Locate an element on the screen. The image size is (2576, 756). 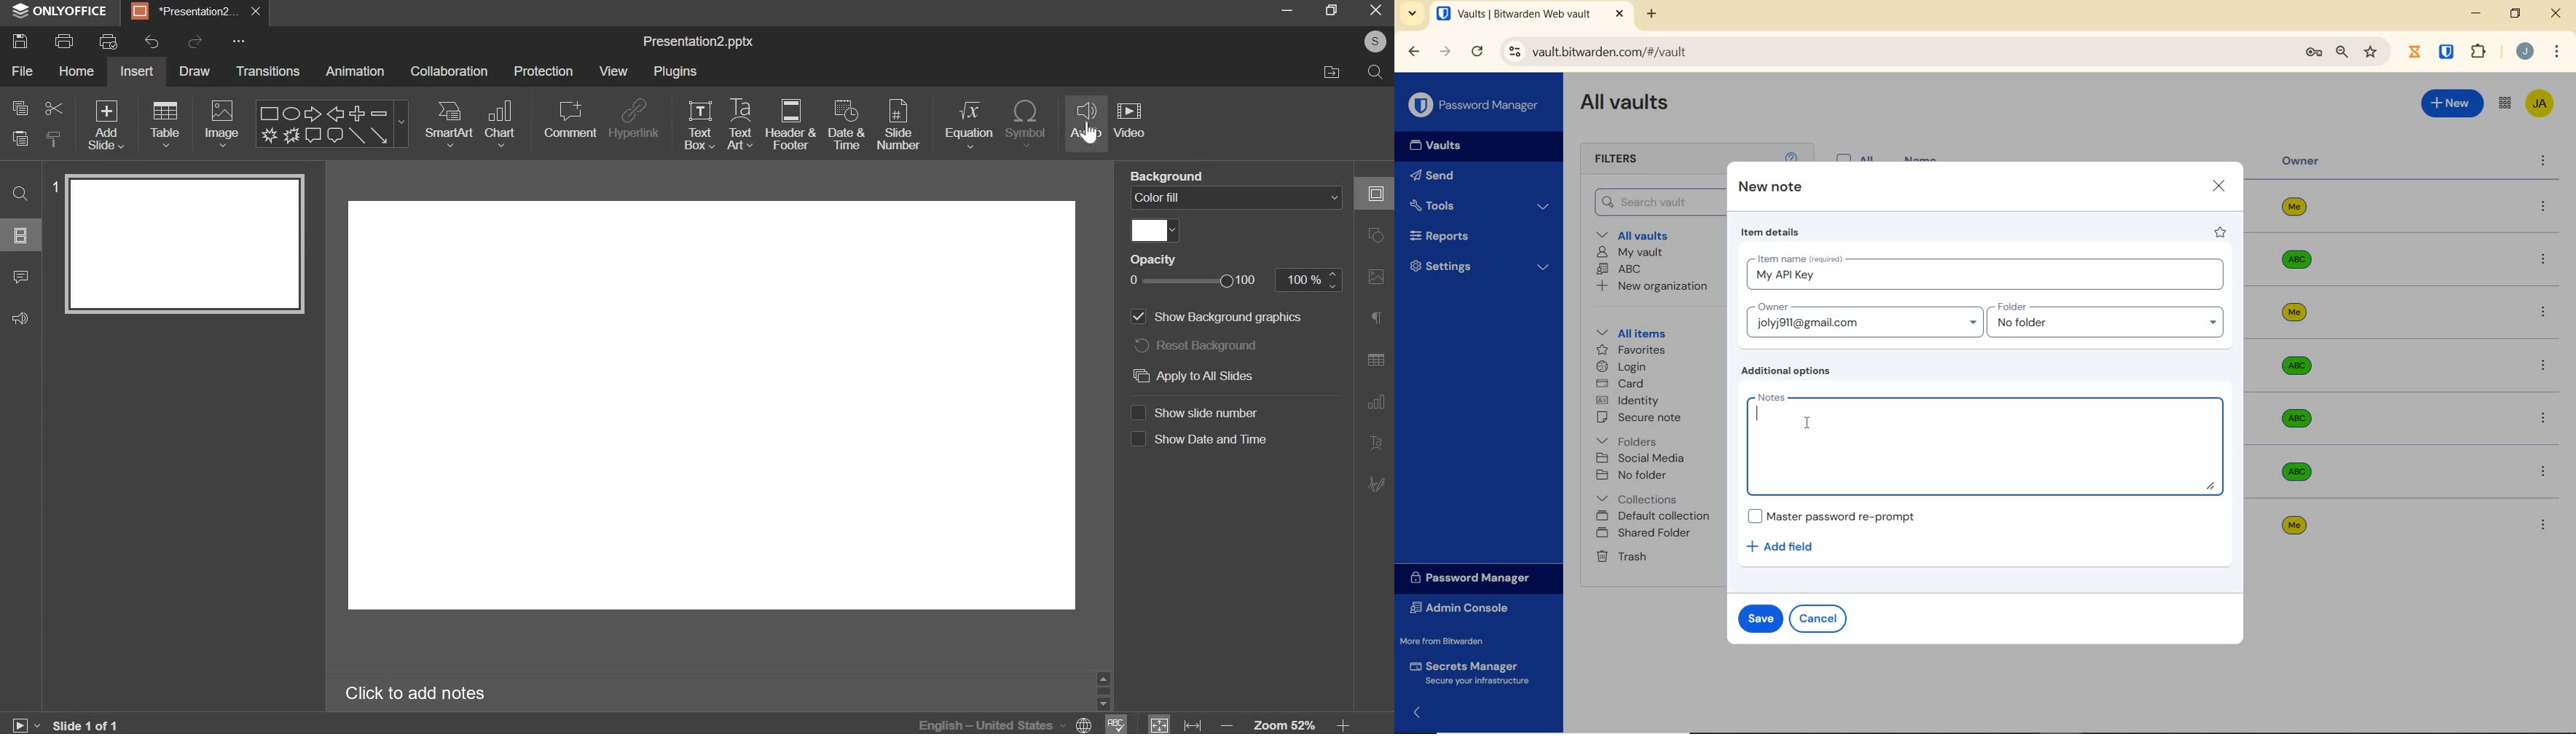
Input Owner is located at coordinates (1862, 319).